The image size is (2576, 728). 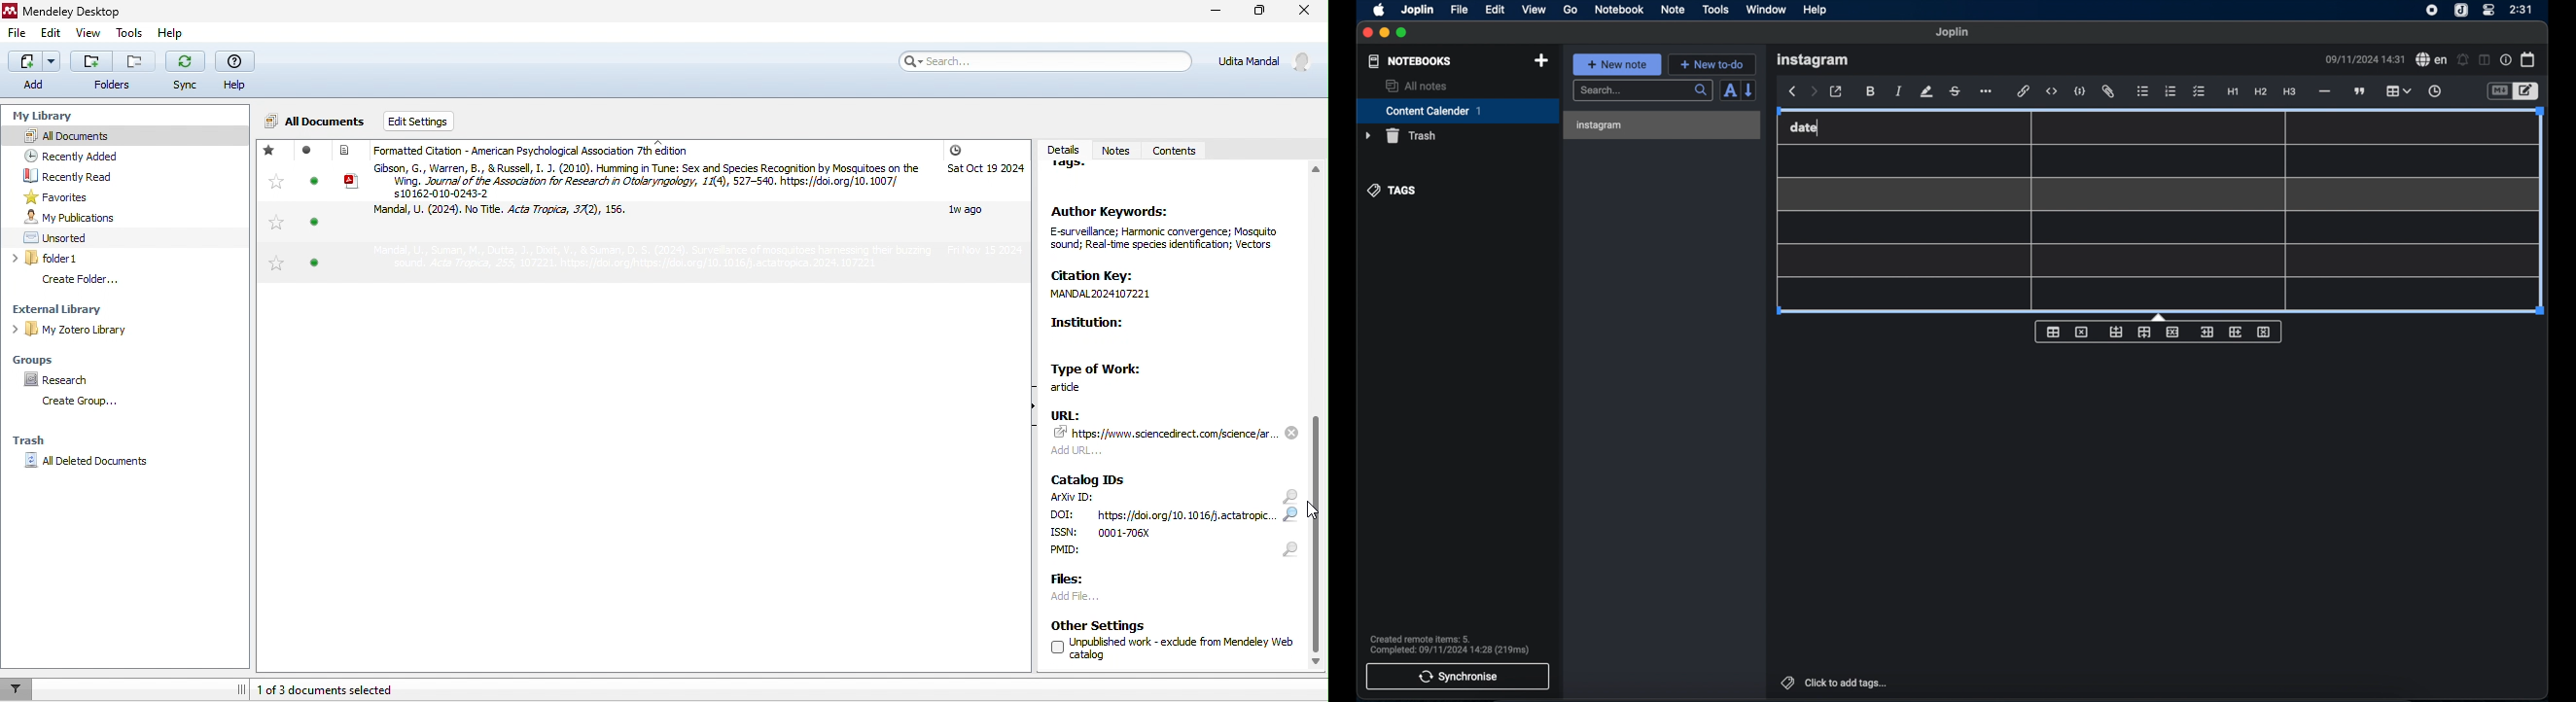 I want to click on screen recorder icon, so click(x=2432, y=11).